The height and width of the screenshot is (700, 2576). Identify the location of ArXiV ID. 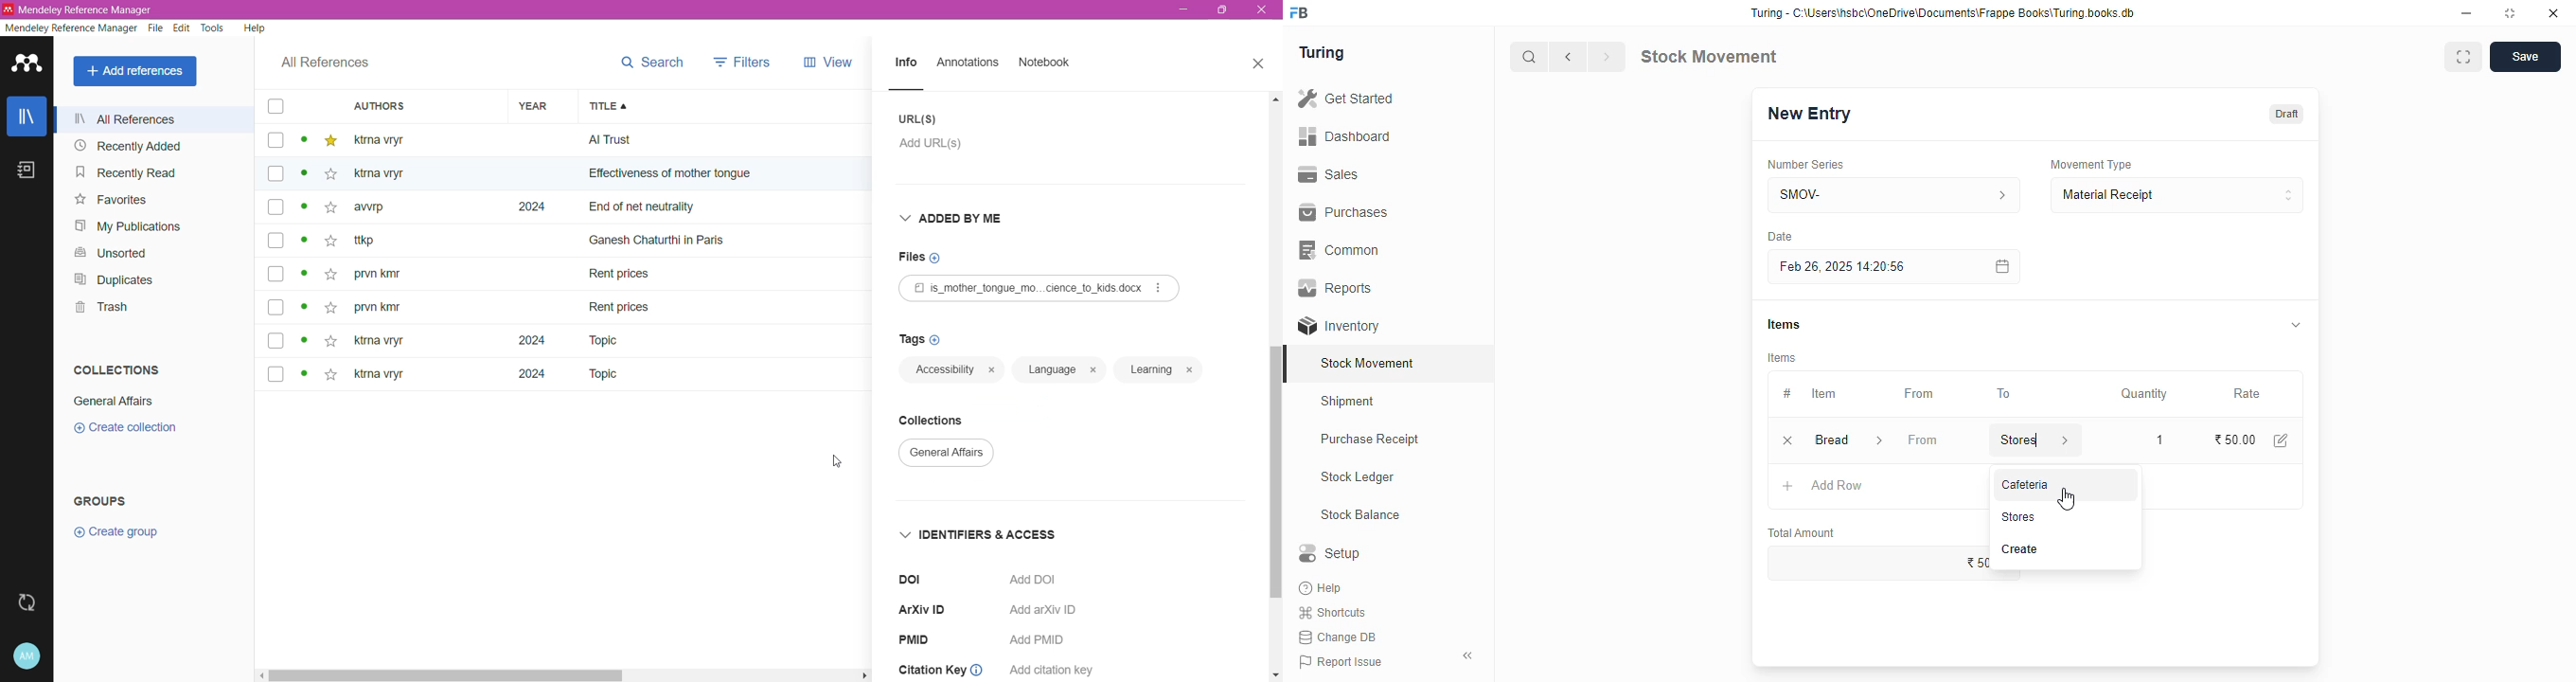
(925, 609).